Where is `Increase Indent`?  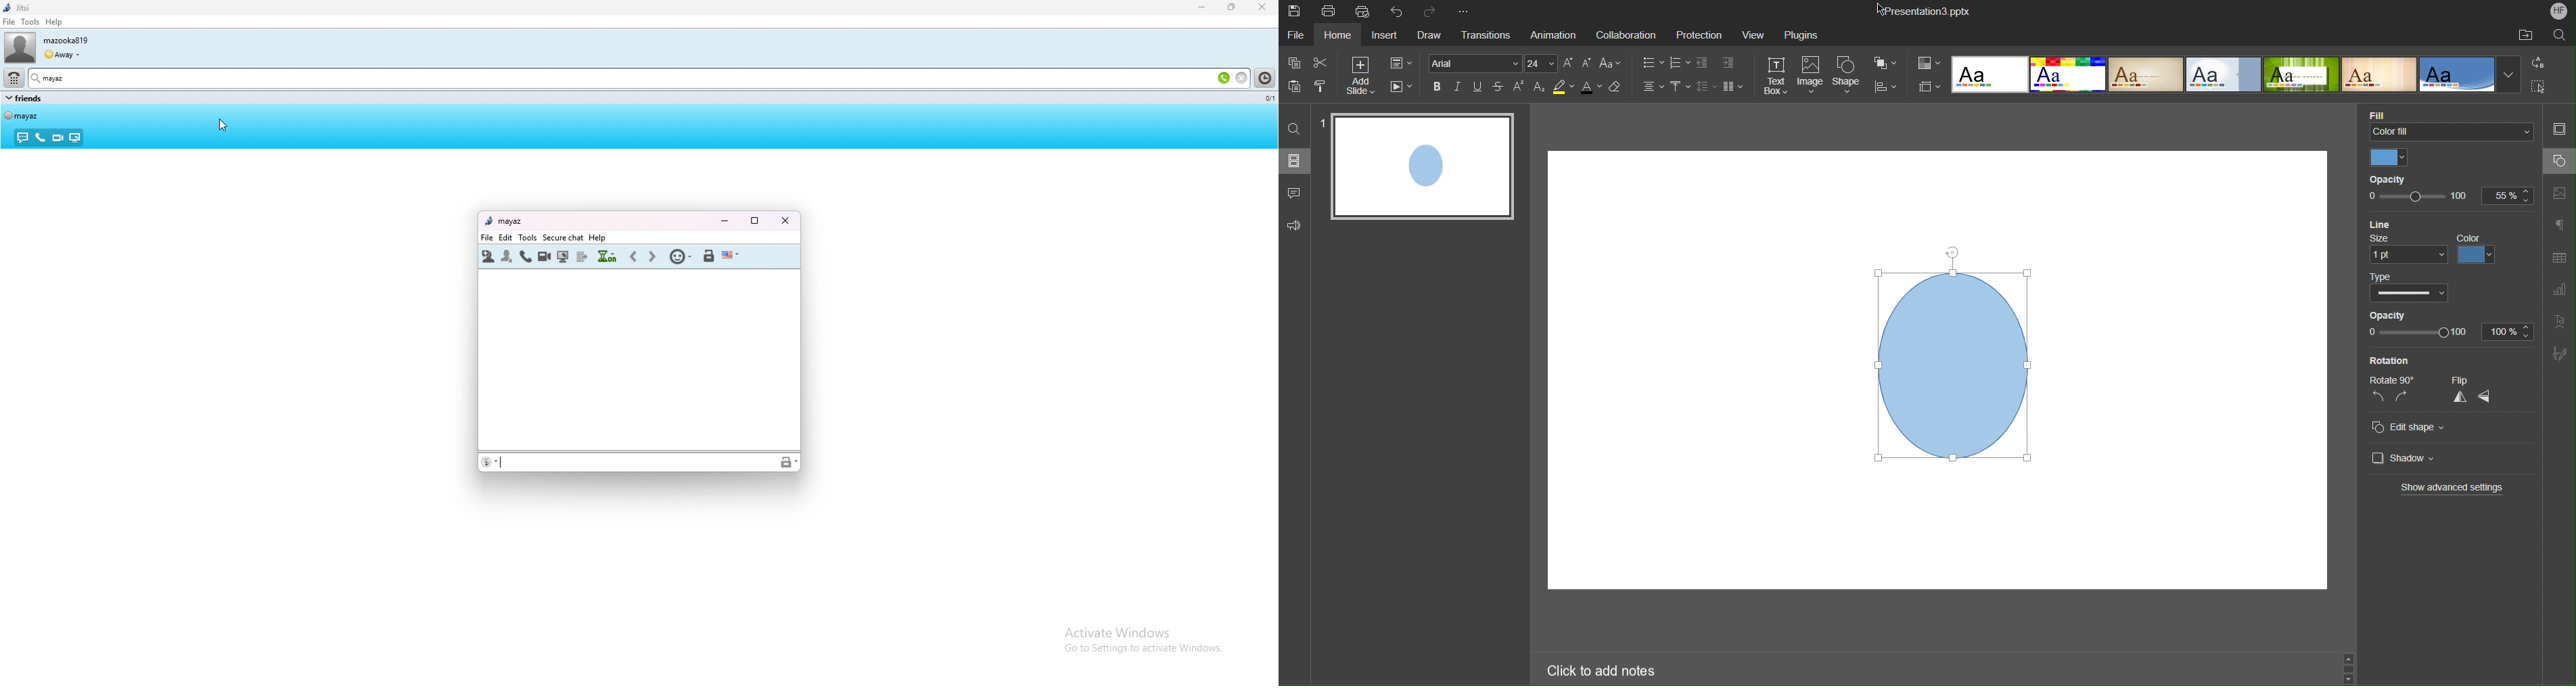 Increase Indent is located at coordinates (1728, 63).